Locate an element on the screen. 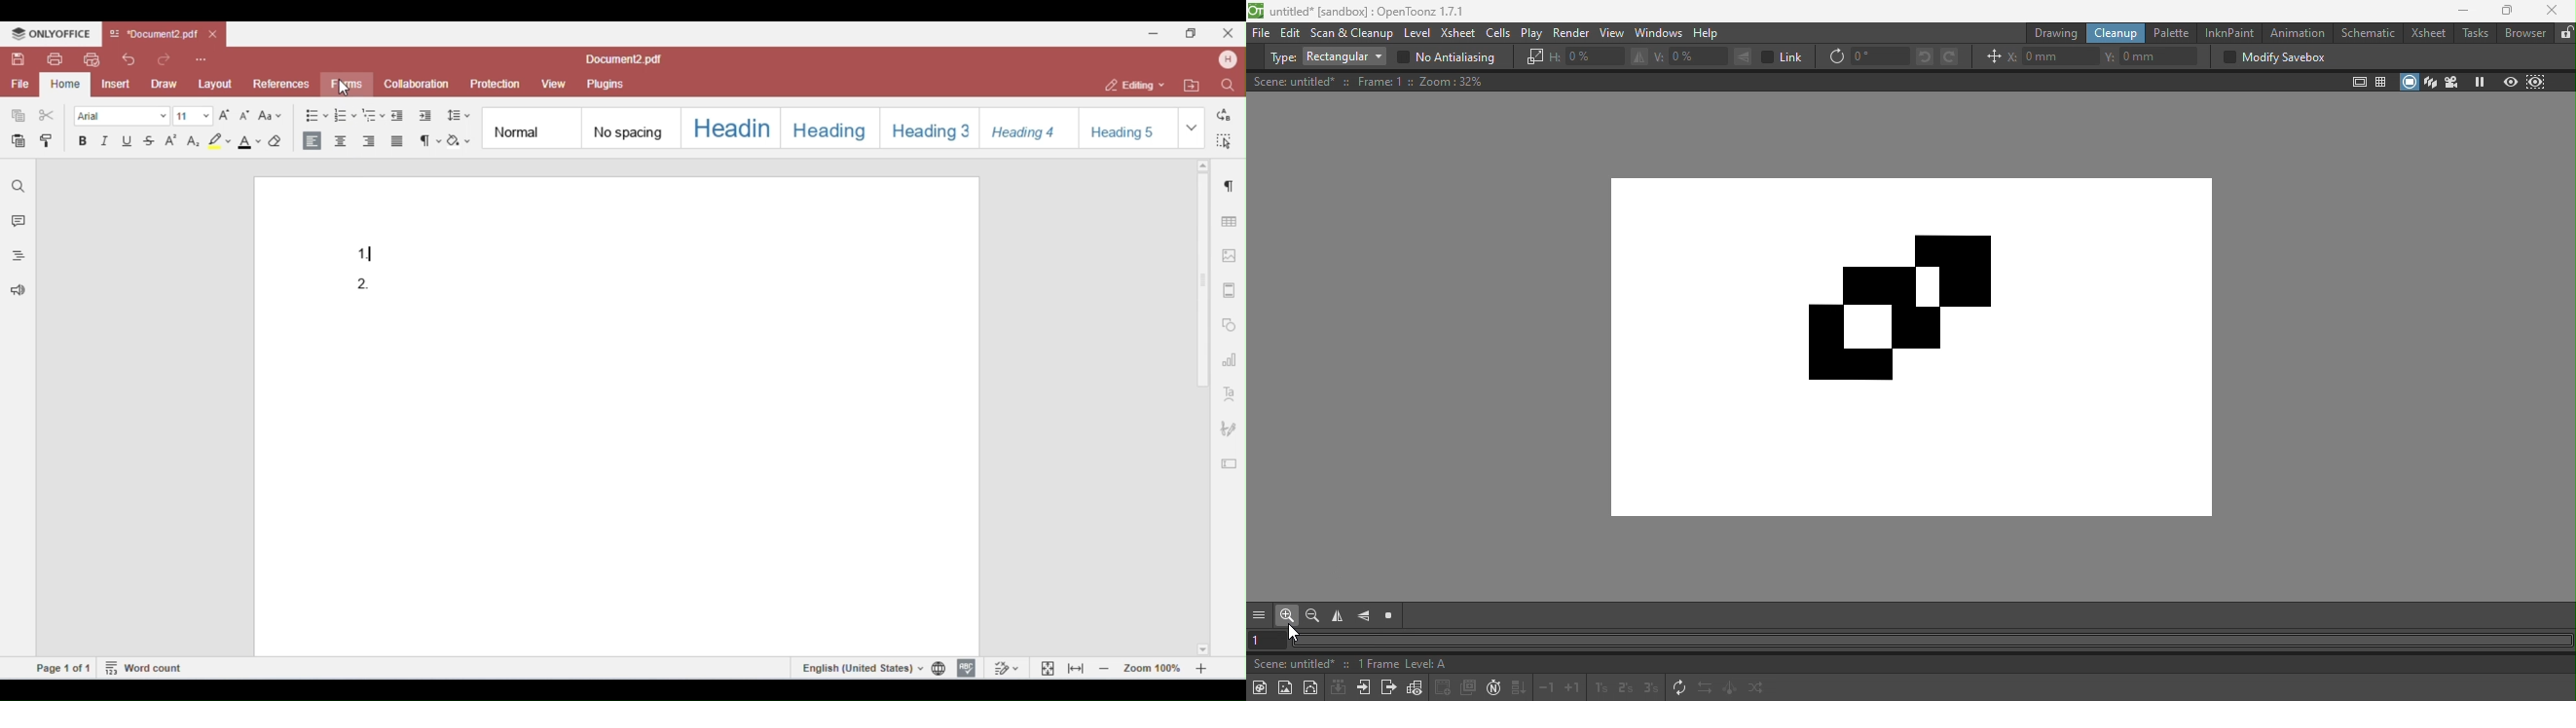 The height and width of the screenshot is (728, 2576). Windows is located at coordinates (1662, 34).